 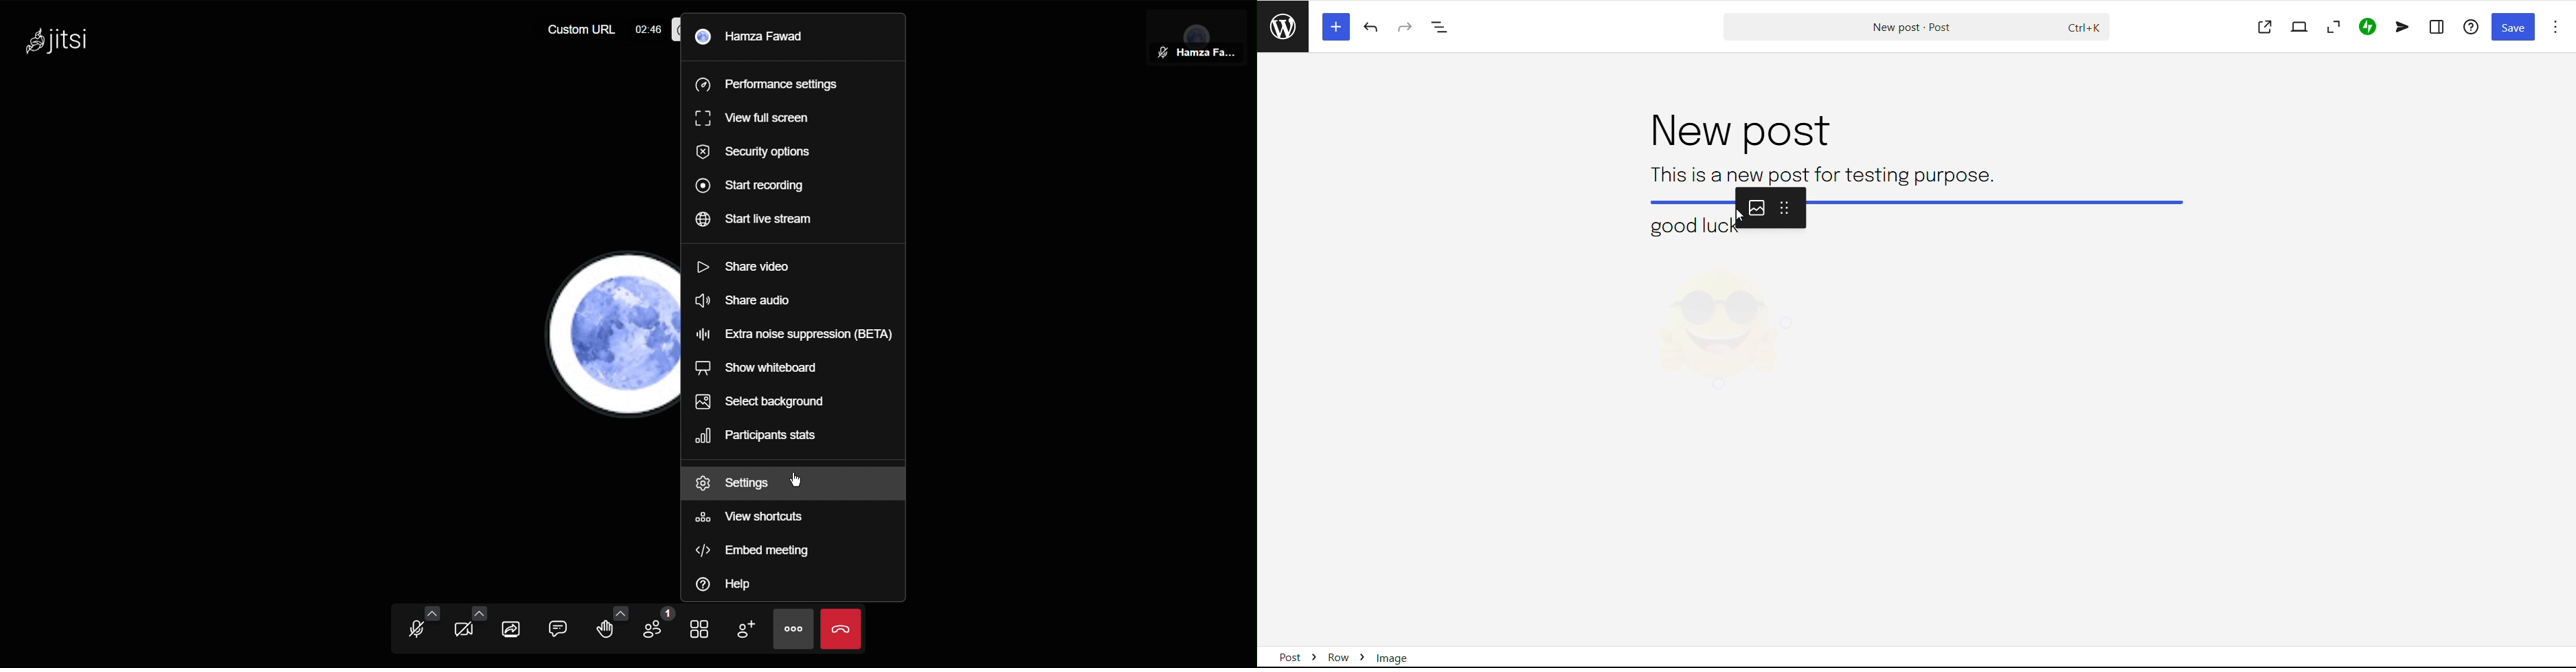 I want to click on image selected, so click(x=1722, y=328).